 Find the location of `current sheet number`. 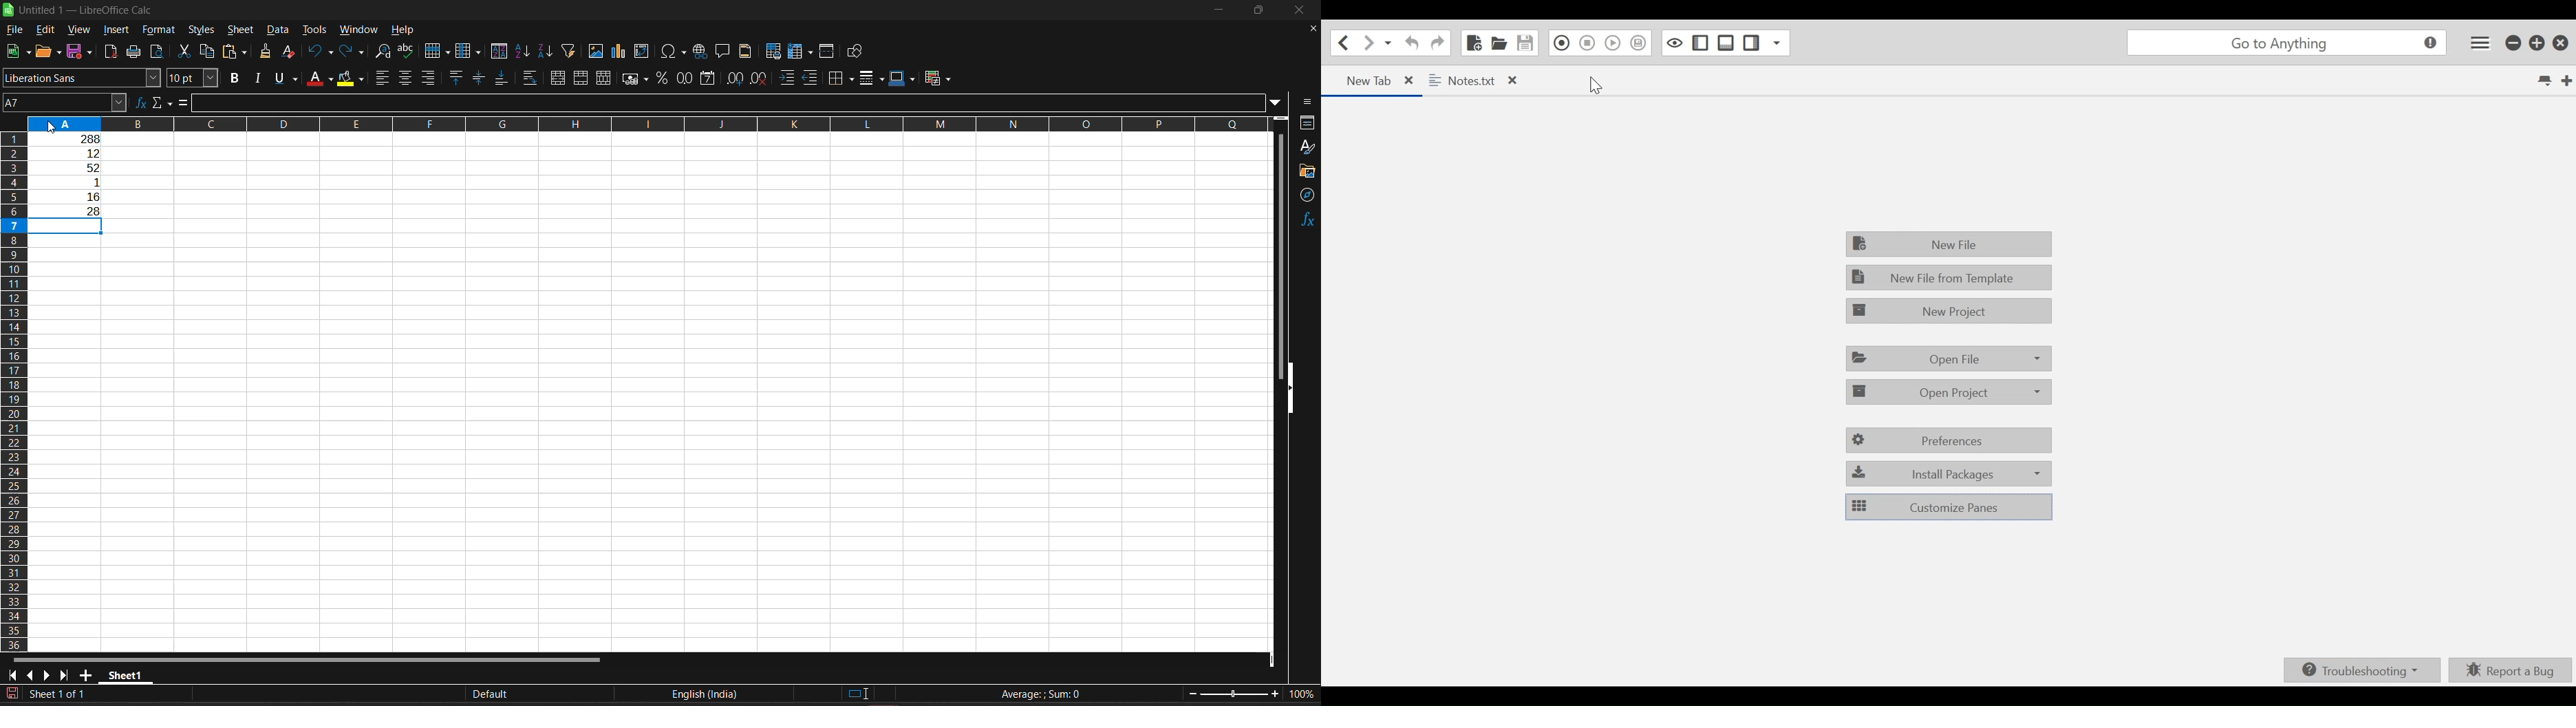

current sheet number is located at coordinates (61, 695).